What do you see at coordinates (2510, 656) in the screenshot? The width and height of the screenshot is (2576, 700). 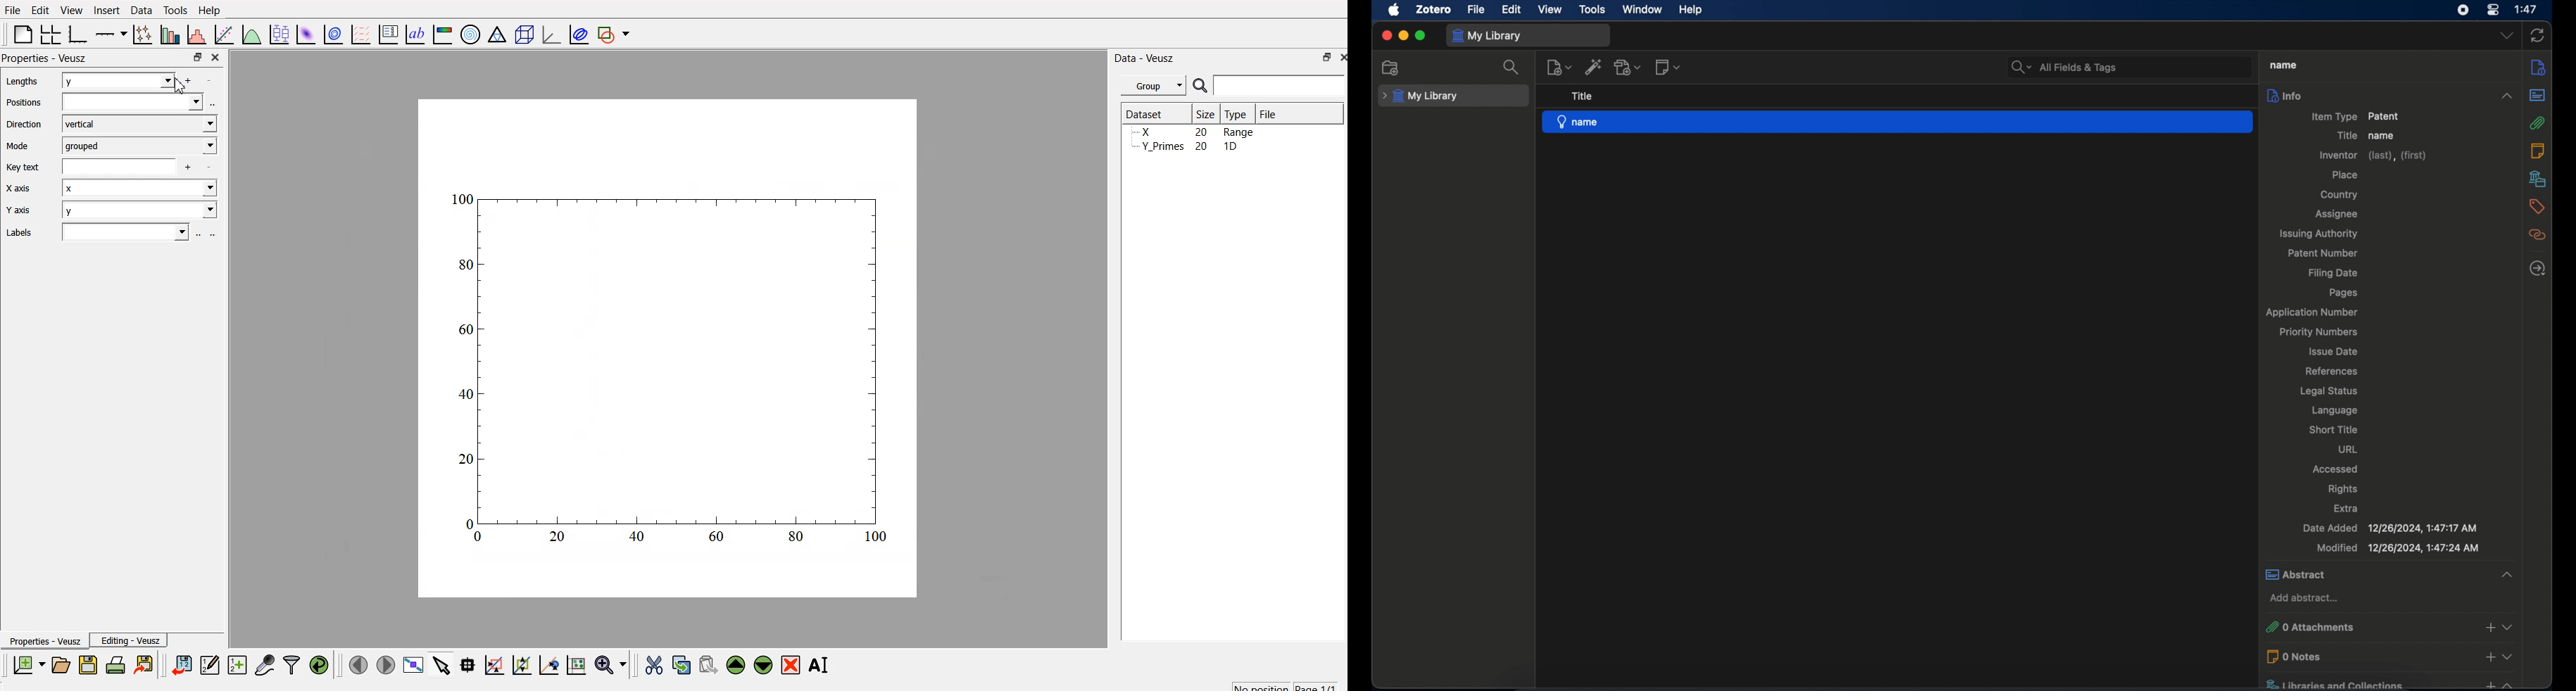 I see `Collapse or expand ` at bounding box center [2510, 656].